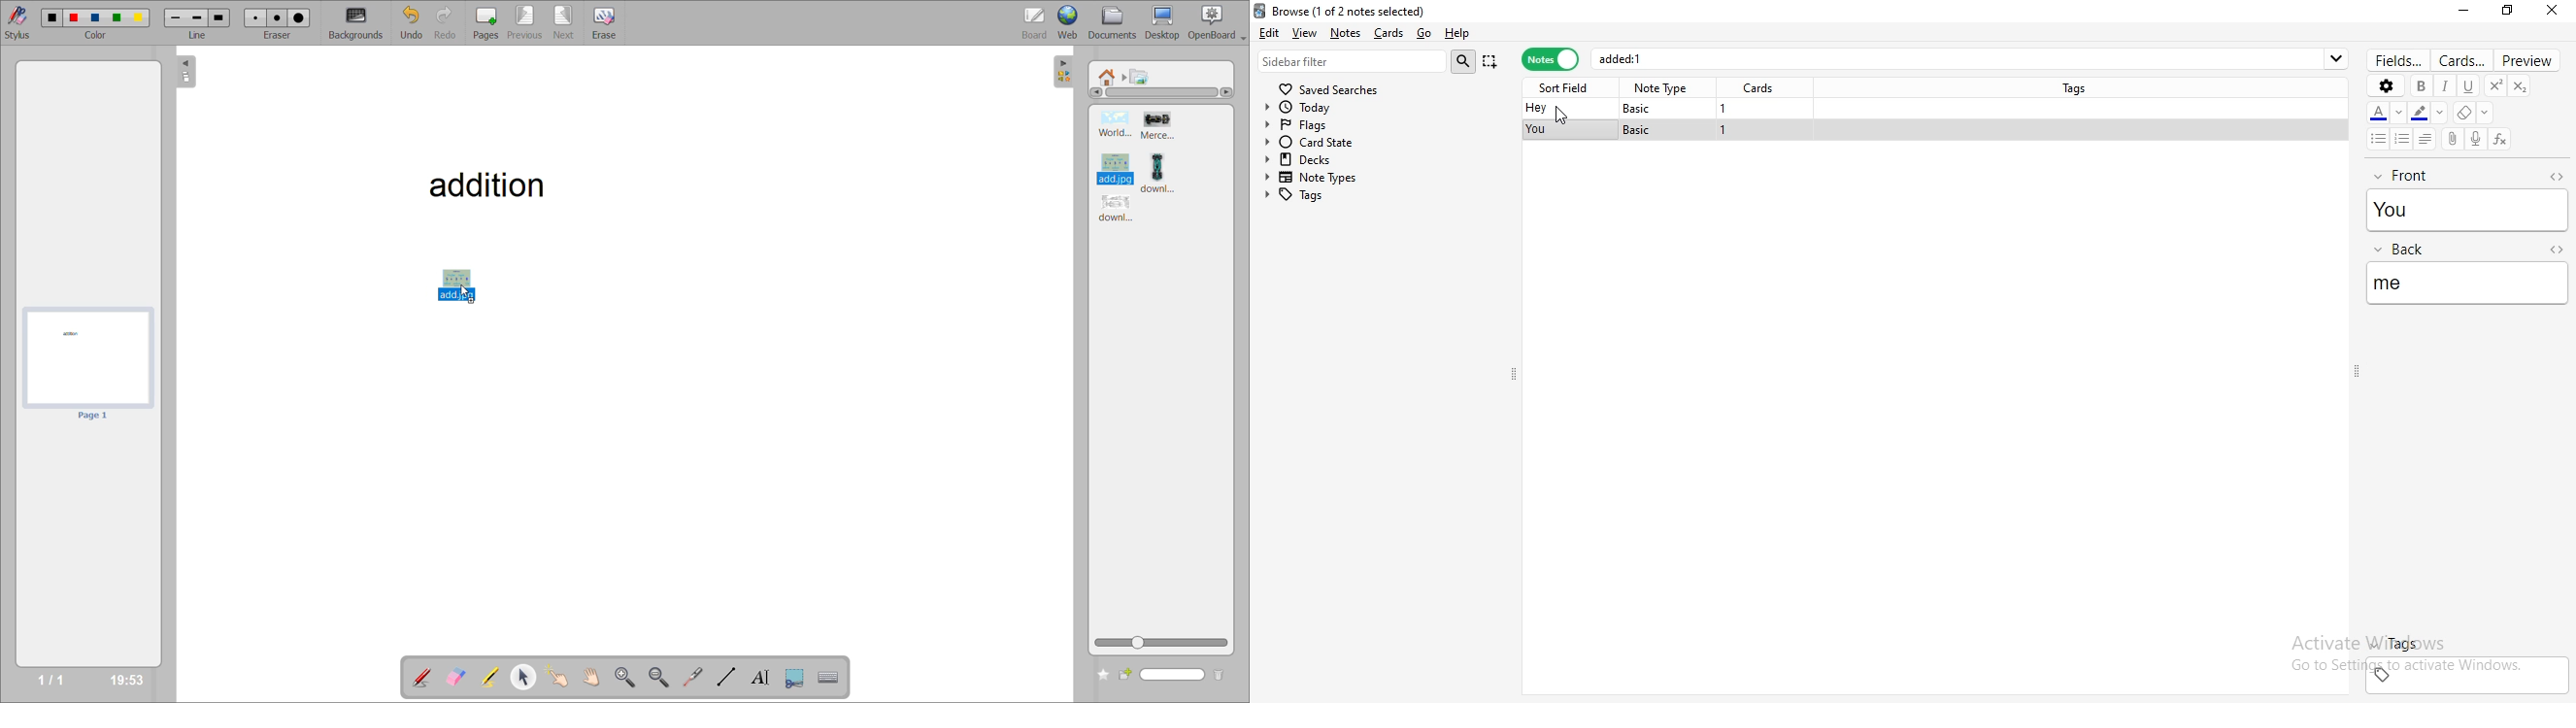  I want to click on browse, so click(1377, 9).